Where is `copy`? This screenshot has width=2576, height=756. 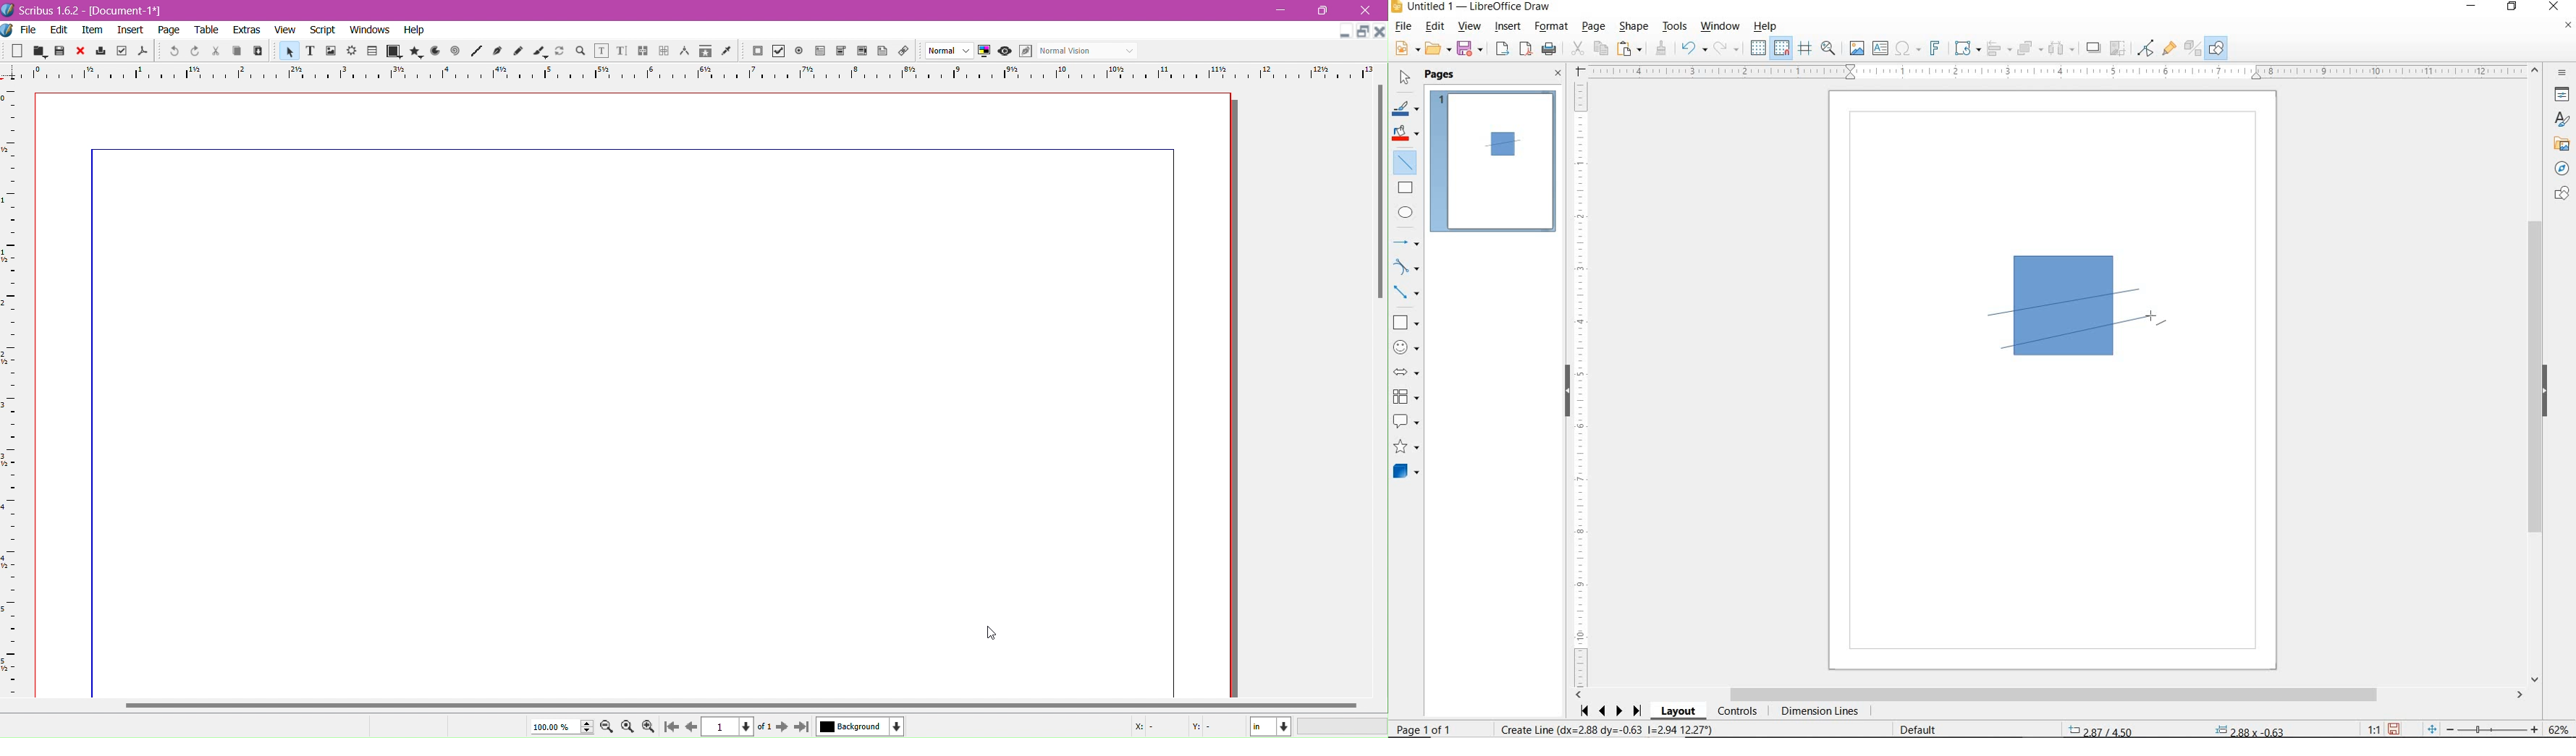
copy is located at coordinates (235, 52).